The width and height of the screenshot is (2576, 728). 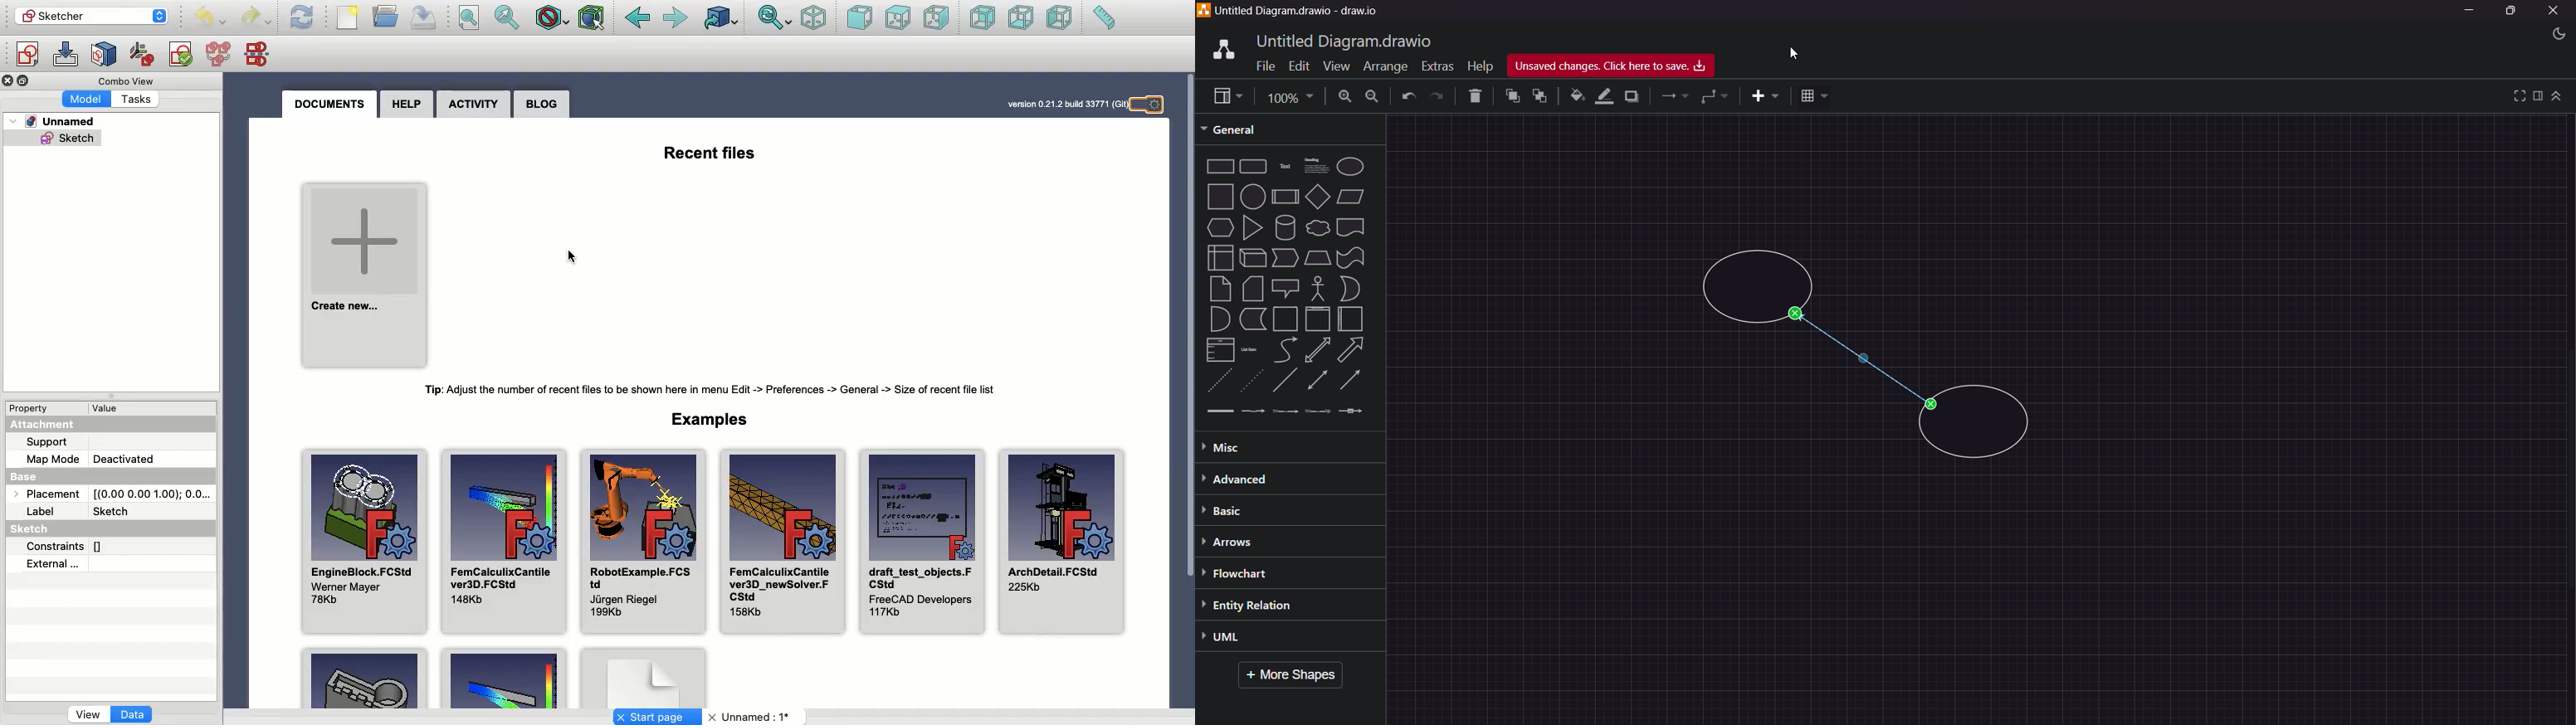 What do you see at coordinates (773, 18) in the screenshot?
I see `Sync view` at bounding box center [773, 18].